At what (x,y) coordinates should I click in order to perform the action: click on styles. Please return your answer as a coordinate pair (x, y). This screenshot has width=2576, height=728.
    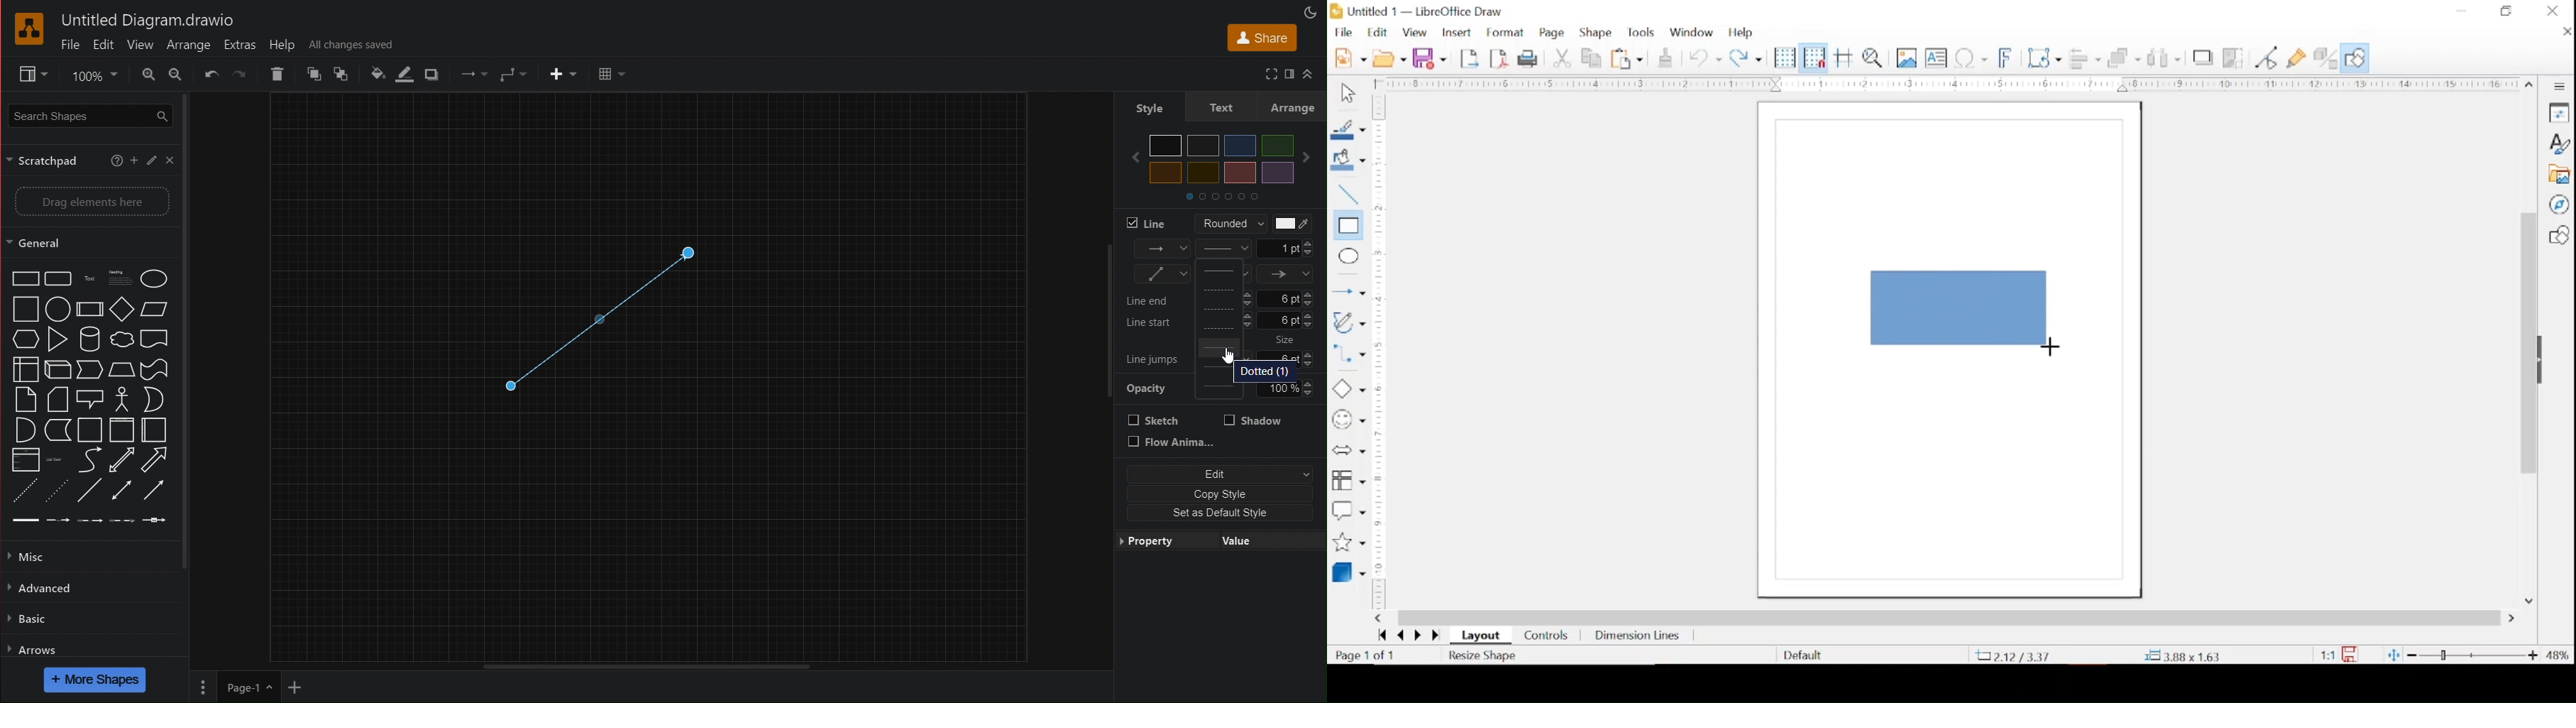
    Looking at the image, I should click on (2558, 144).